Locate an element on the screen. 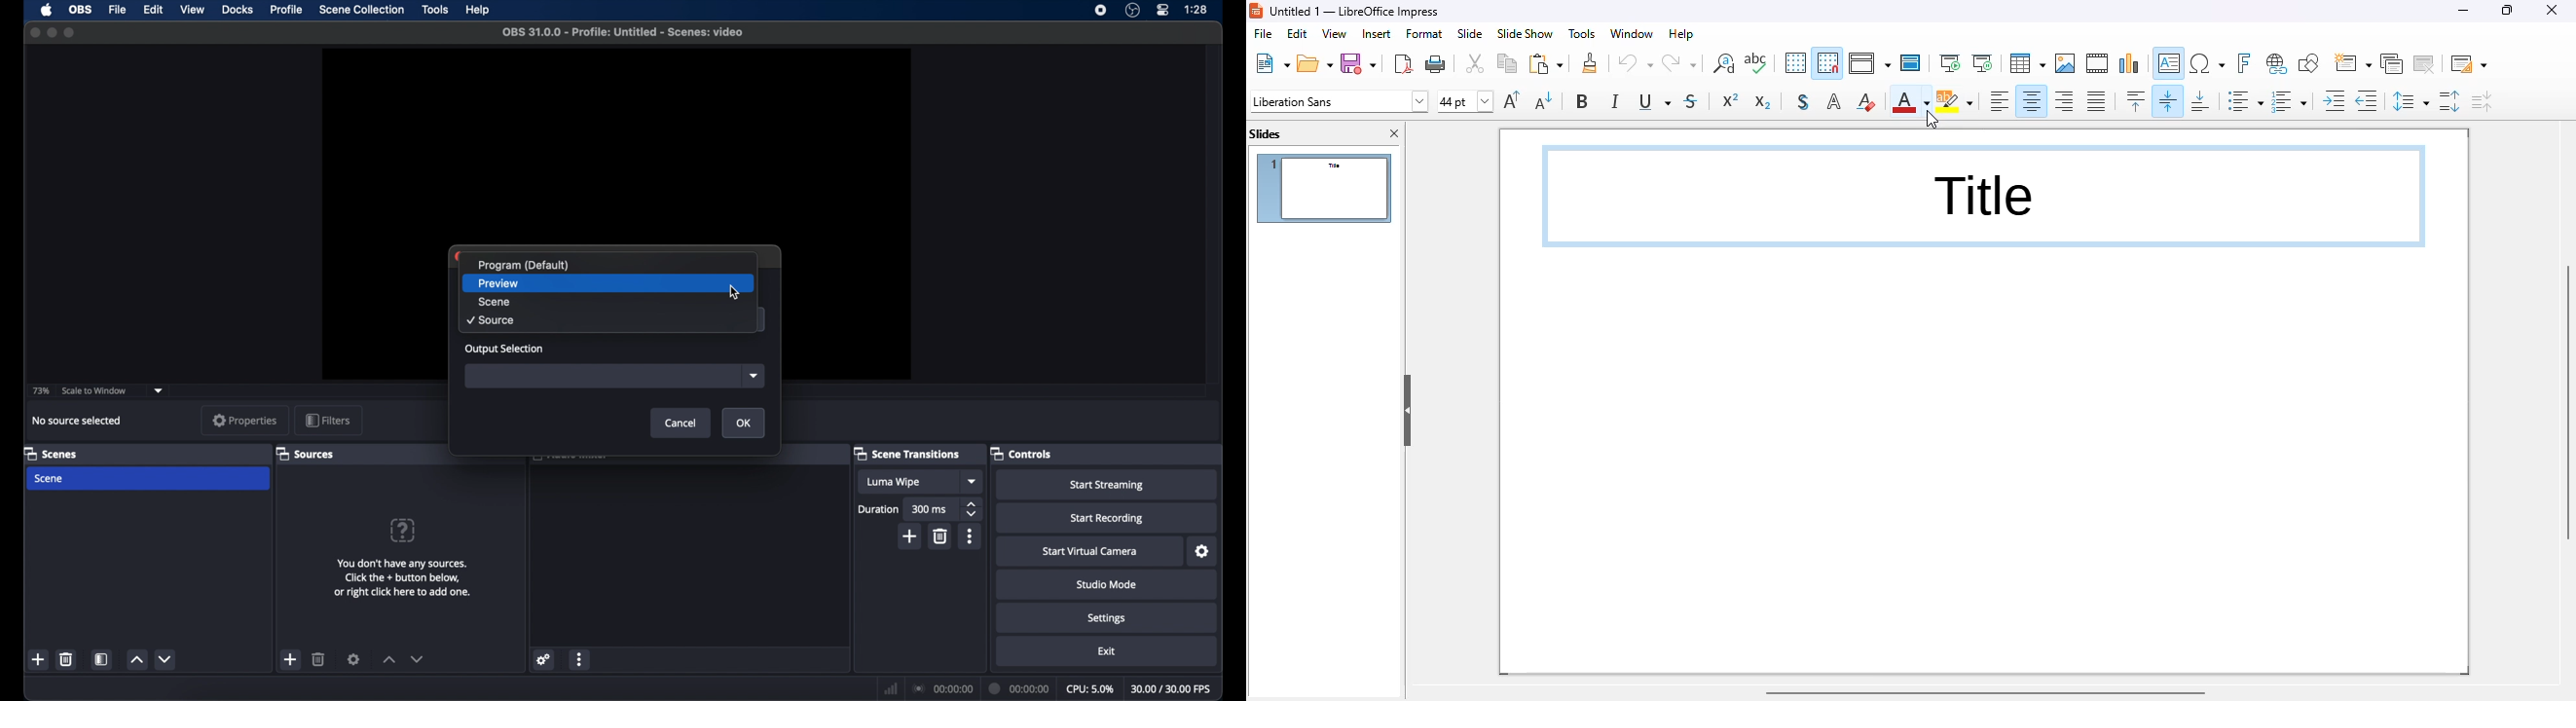 The image size is (2576, 728). settings is located at coordinates (1201, 551).